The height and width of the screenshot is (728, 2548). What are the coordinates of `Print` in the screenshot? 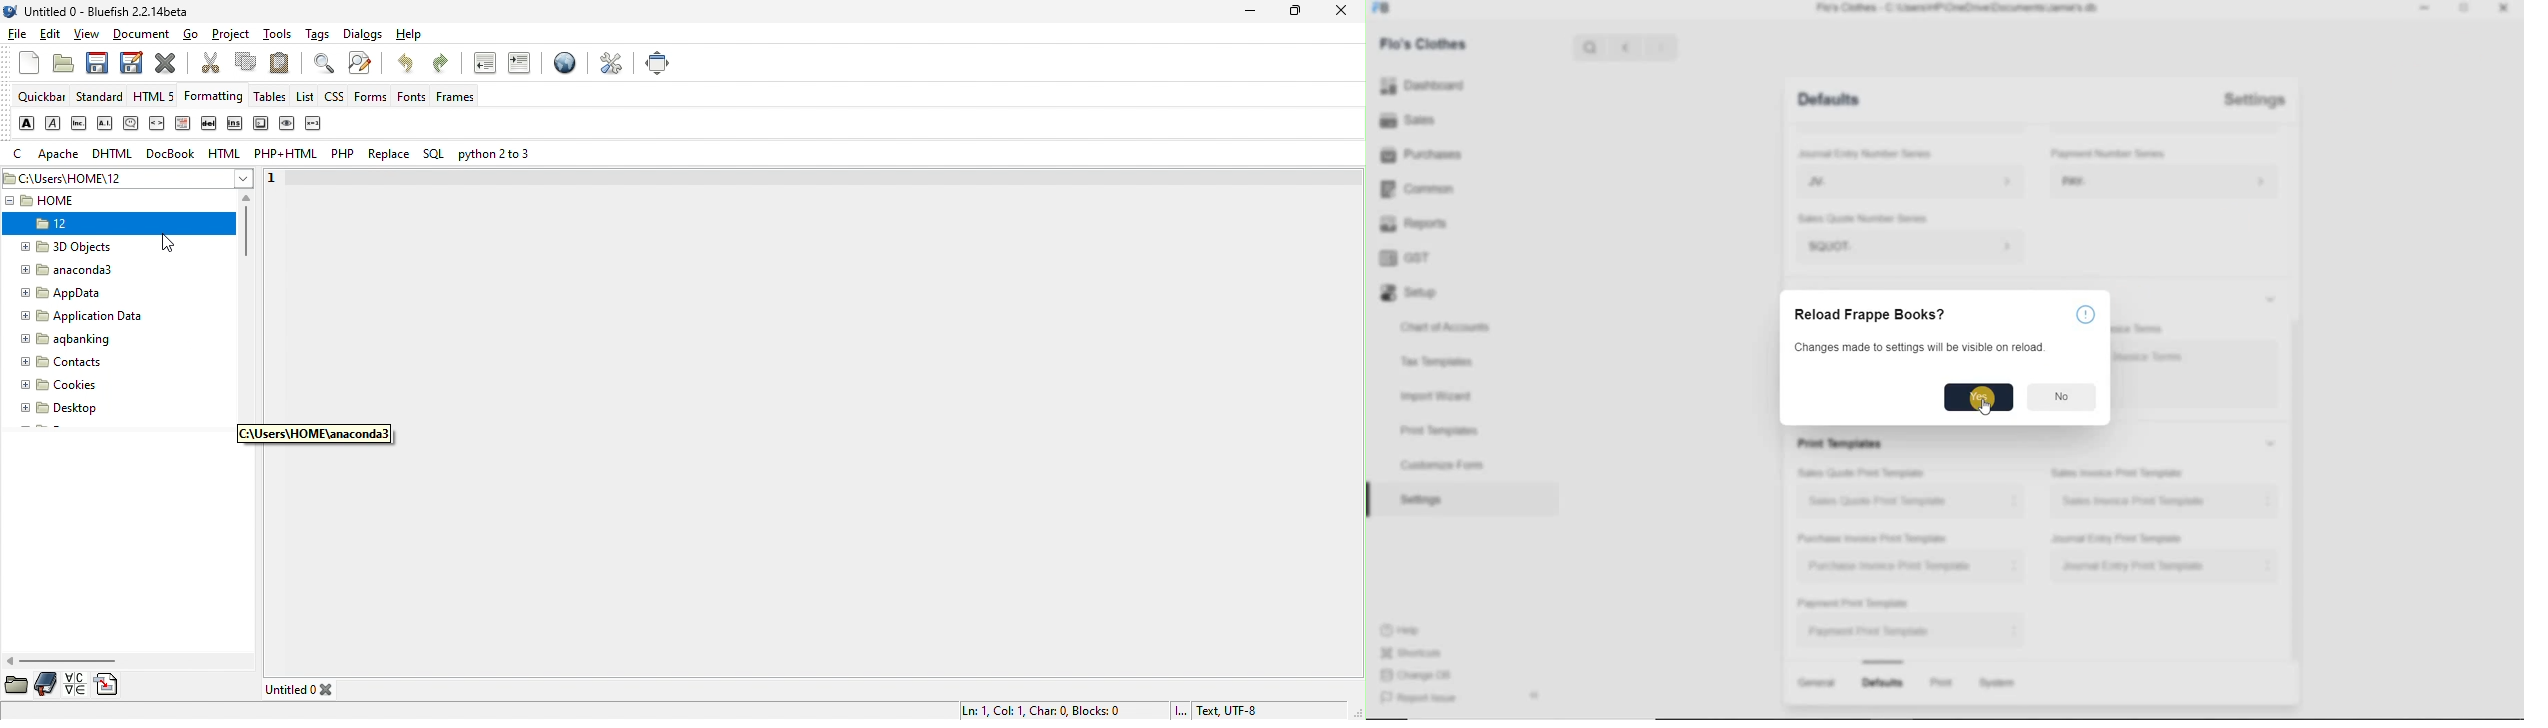 It's located at (1944, 683).